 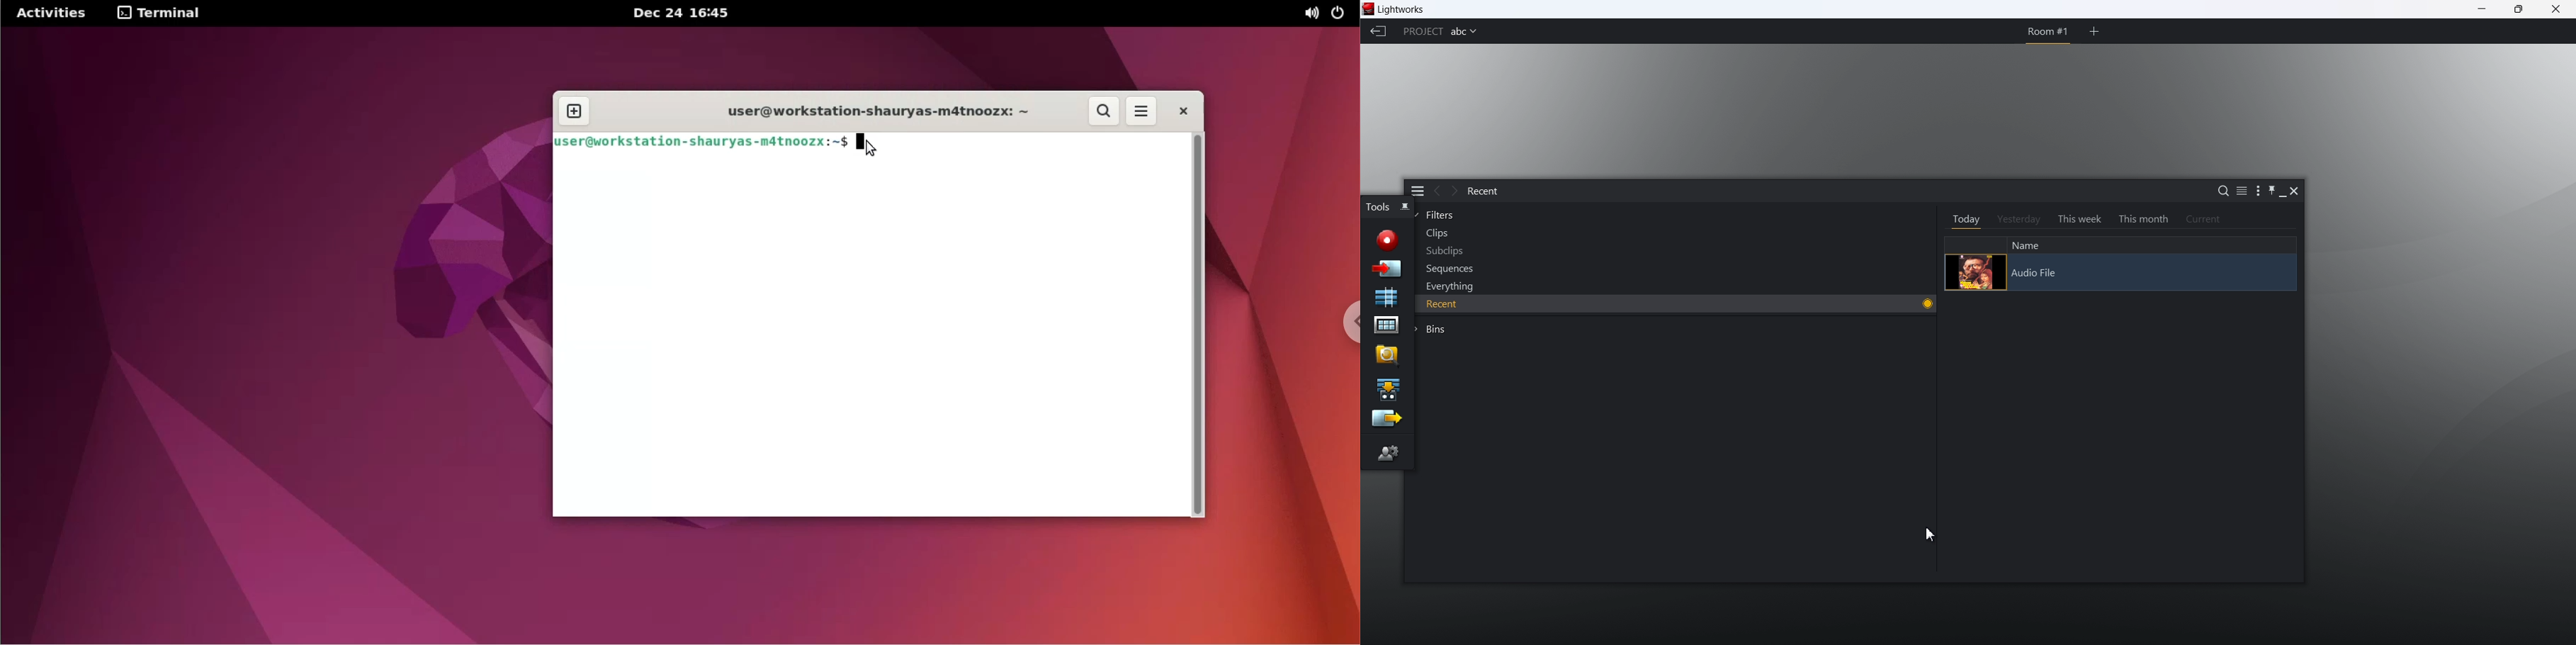 What do you see at coordinates (1435, 191) in the screenshot?
I see `back` at bounding box center [1435, 191].